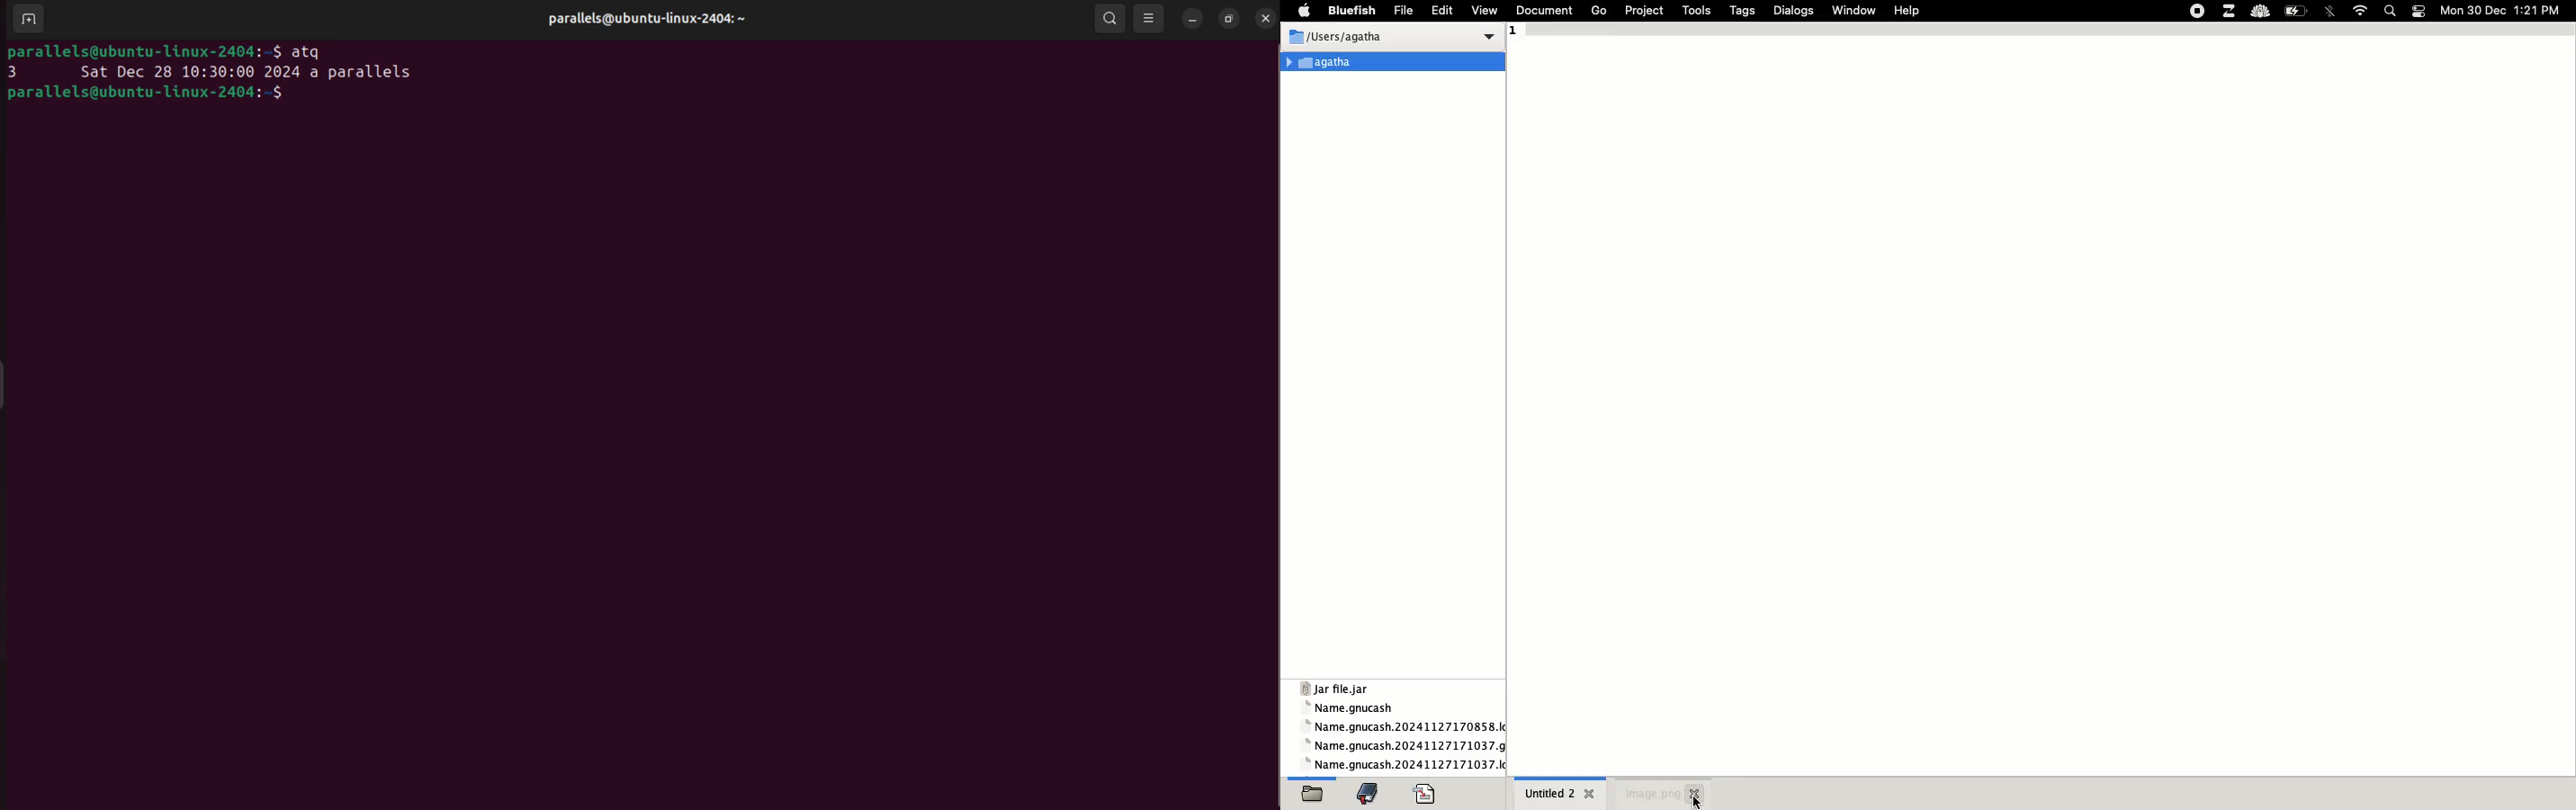  What do you see at coordinates (1335, 687) in the screenshot?
I see `jar file jar` at bounding box center [1335, 687].